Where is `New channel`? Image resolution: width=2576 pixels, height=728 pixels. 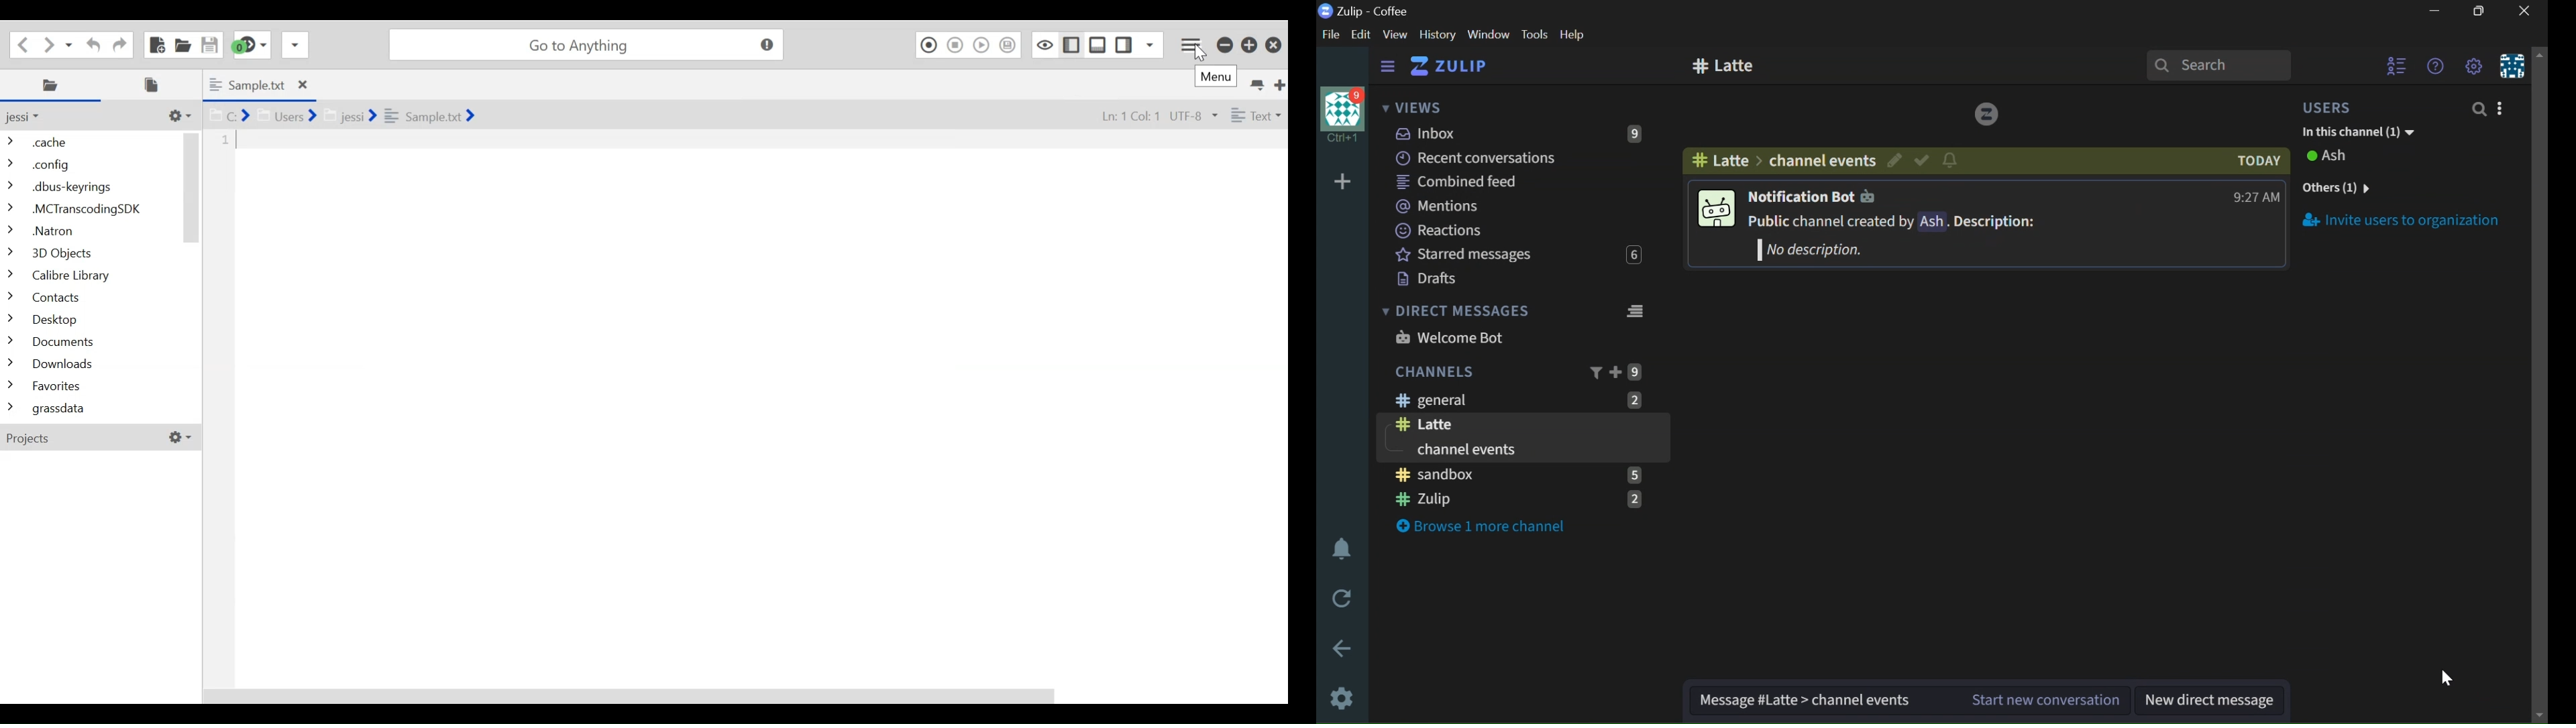
New channel is located at coordinates (1725, 68).